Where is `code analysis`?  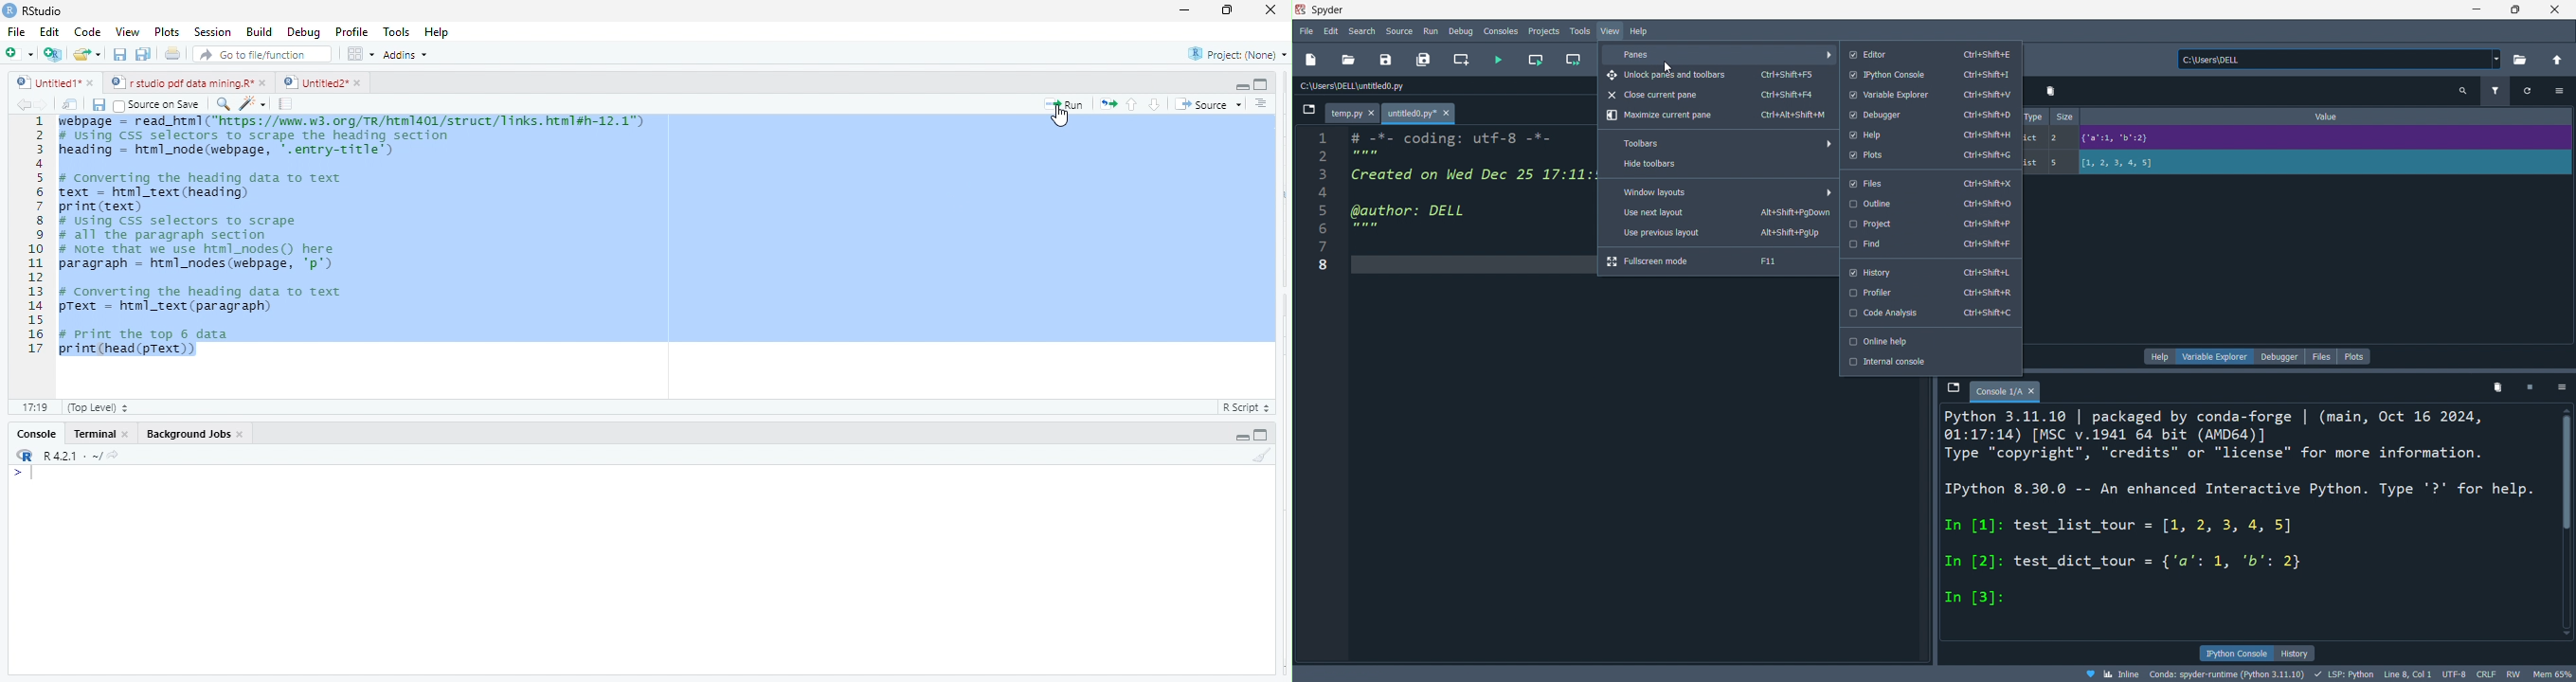 code analysis is located at coordinates (1929, 315).